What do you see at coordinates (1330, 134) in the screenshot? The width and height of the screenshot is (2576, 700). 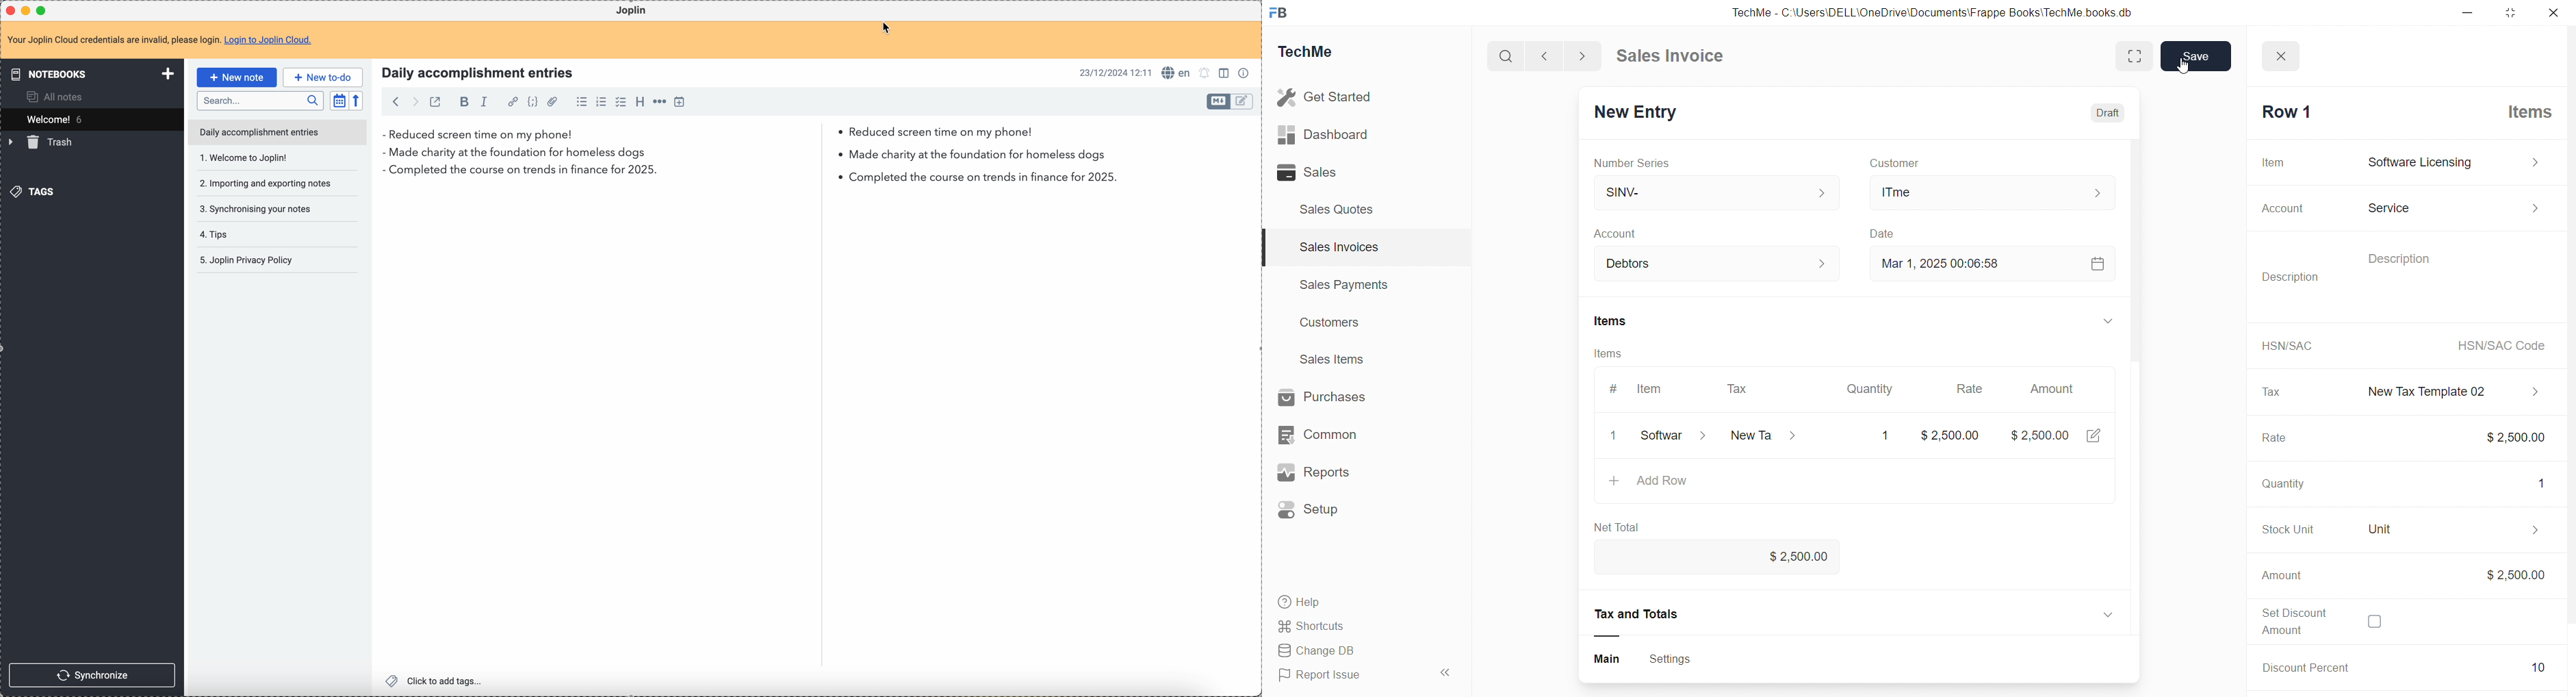 I see `ull Dashboard` at bounding box center [1330, 134].